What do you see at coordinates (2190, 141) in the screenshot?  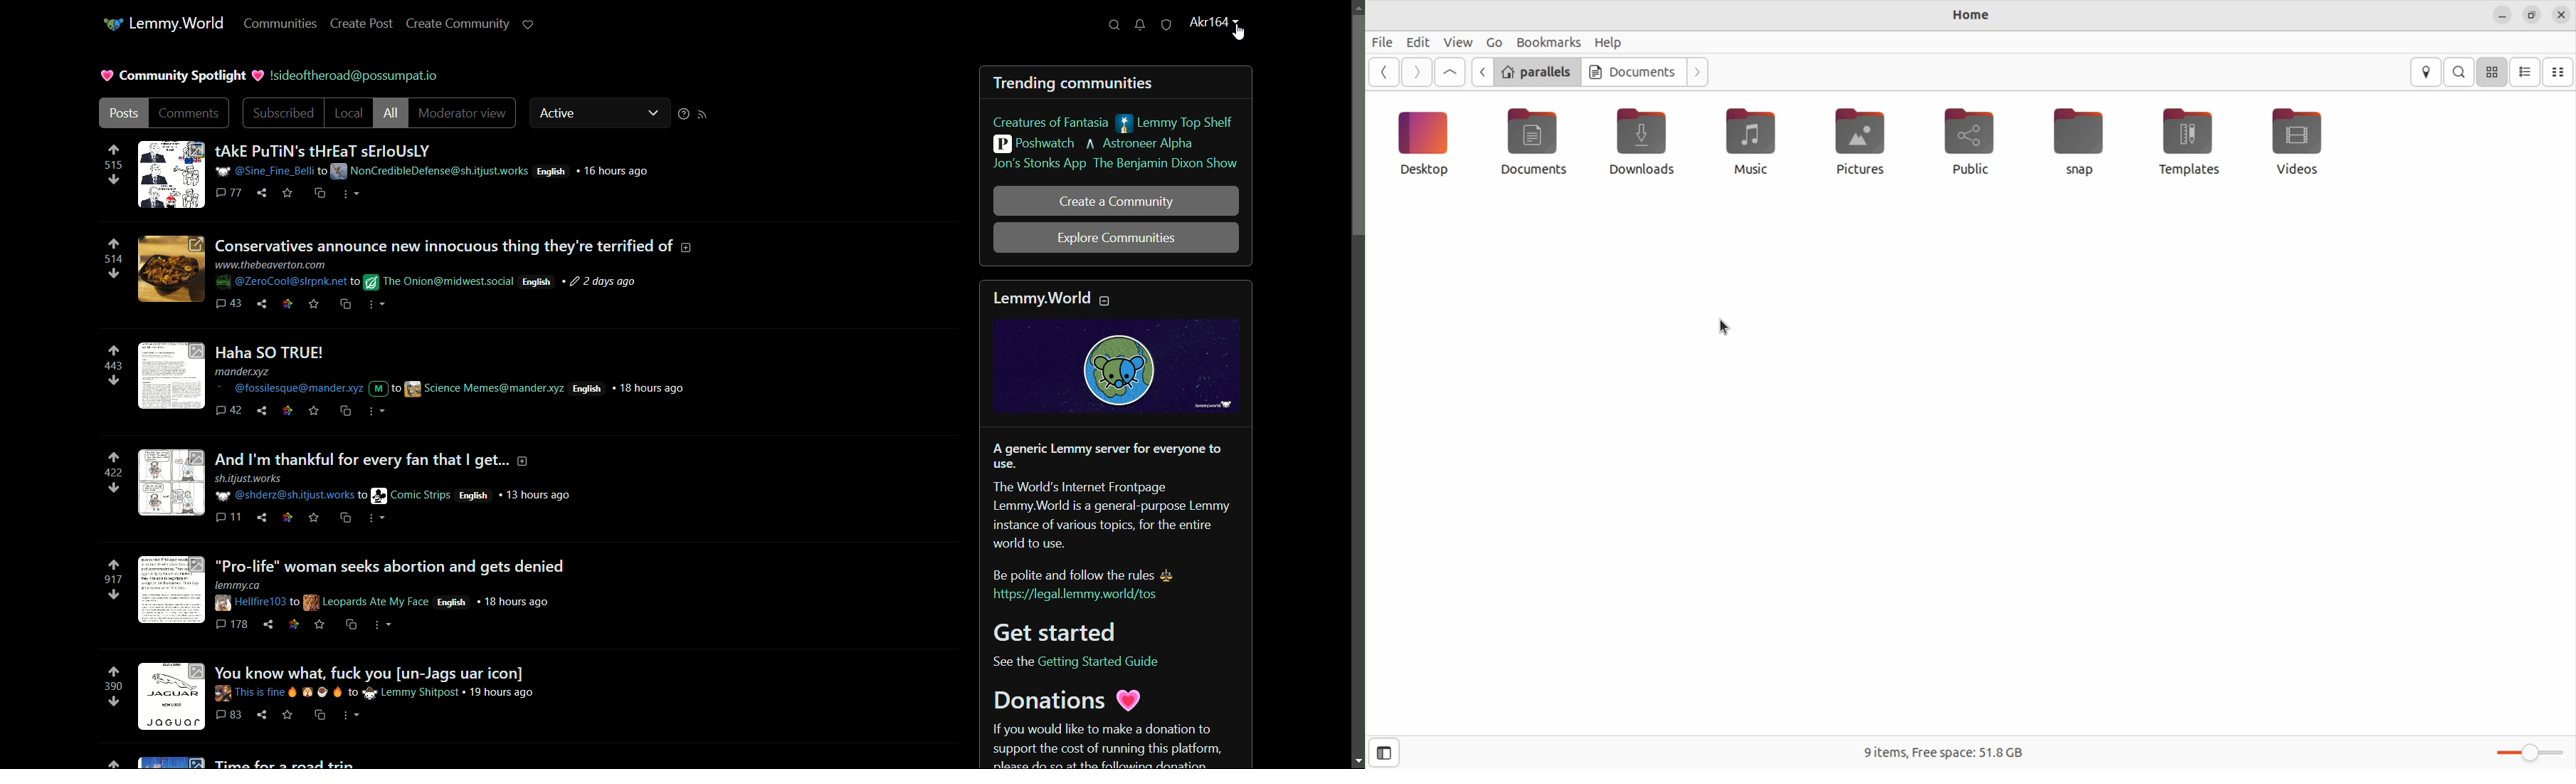 I see `Snap` at bounding box center [2190, 141].